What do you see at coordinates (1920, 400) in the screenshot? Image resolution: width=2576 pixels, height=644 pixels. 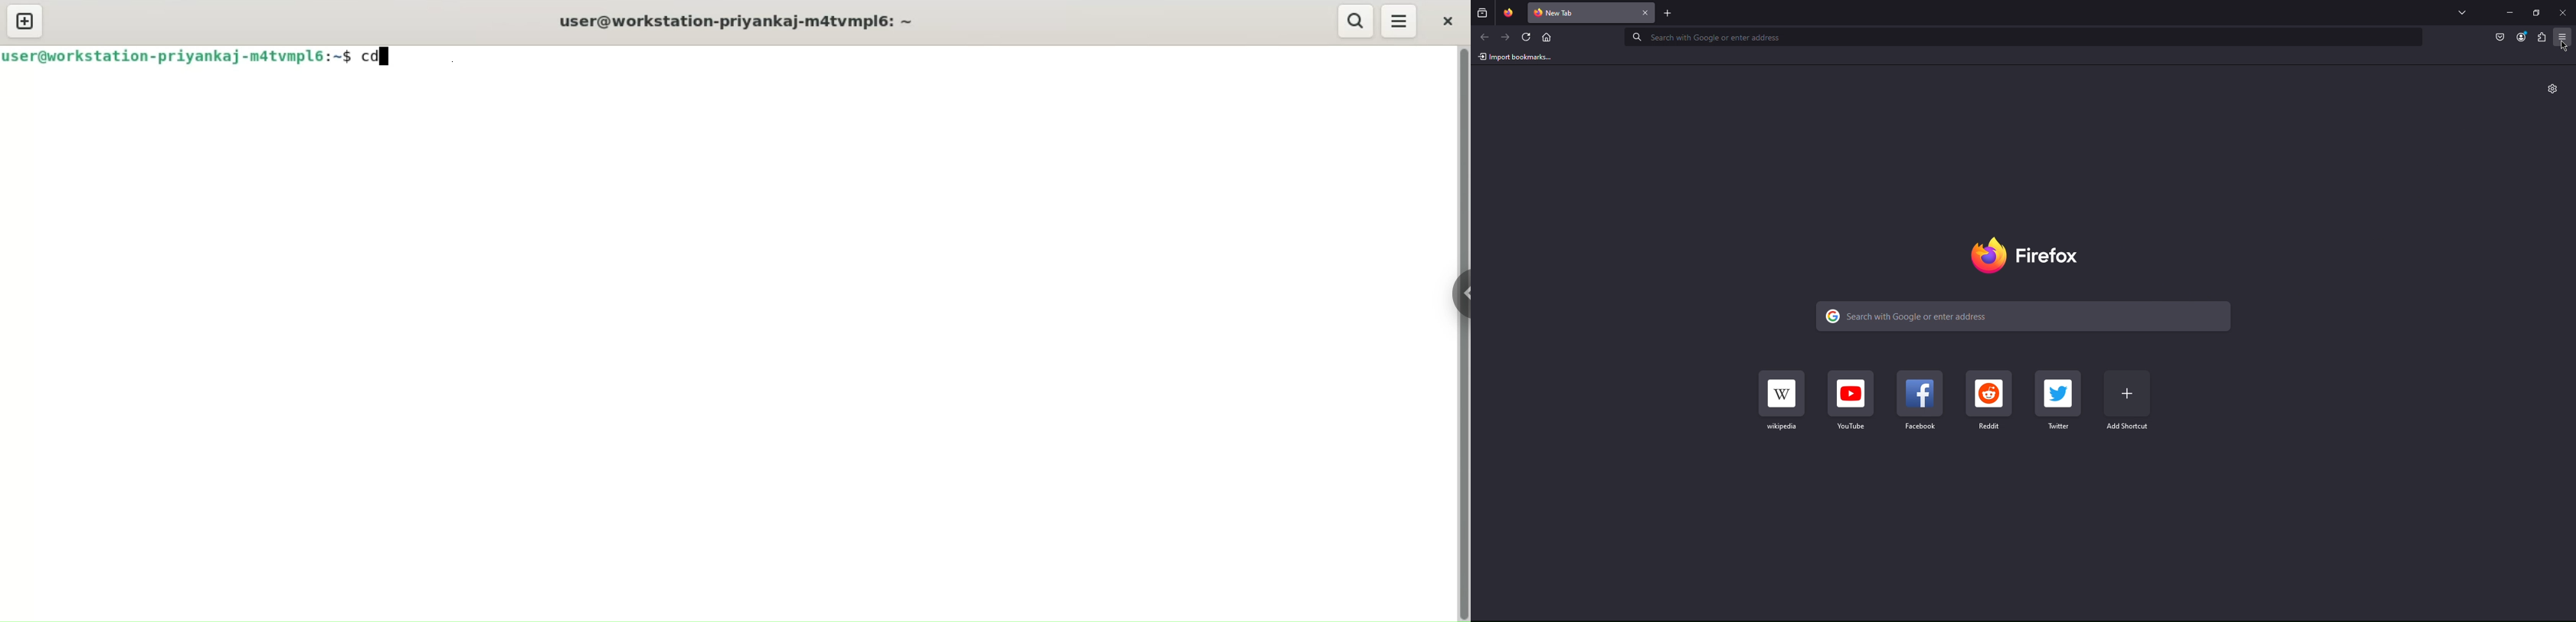 I see `Facebook` at bounding box center [1920, 400].